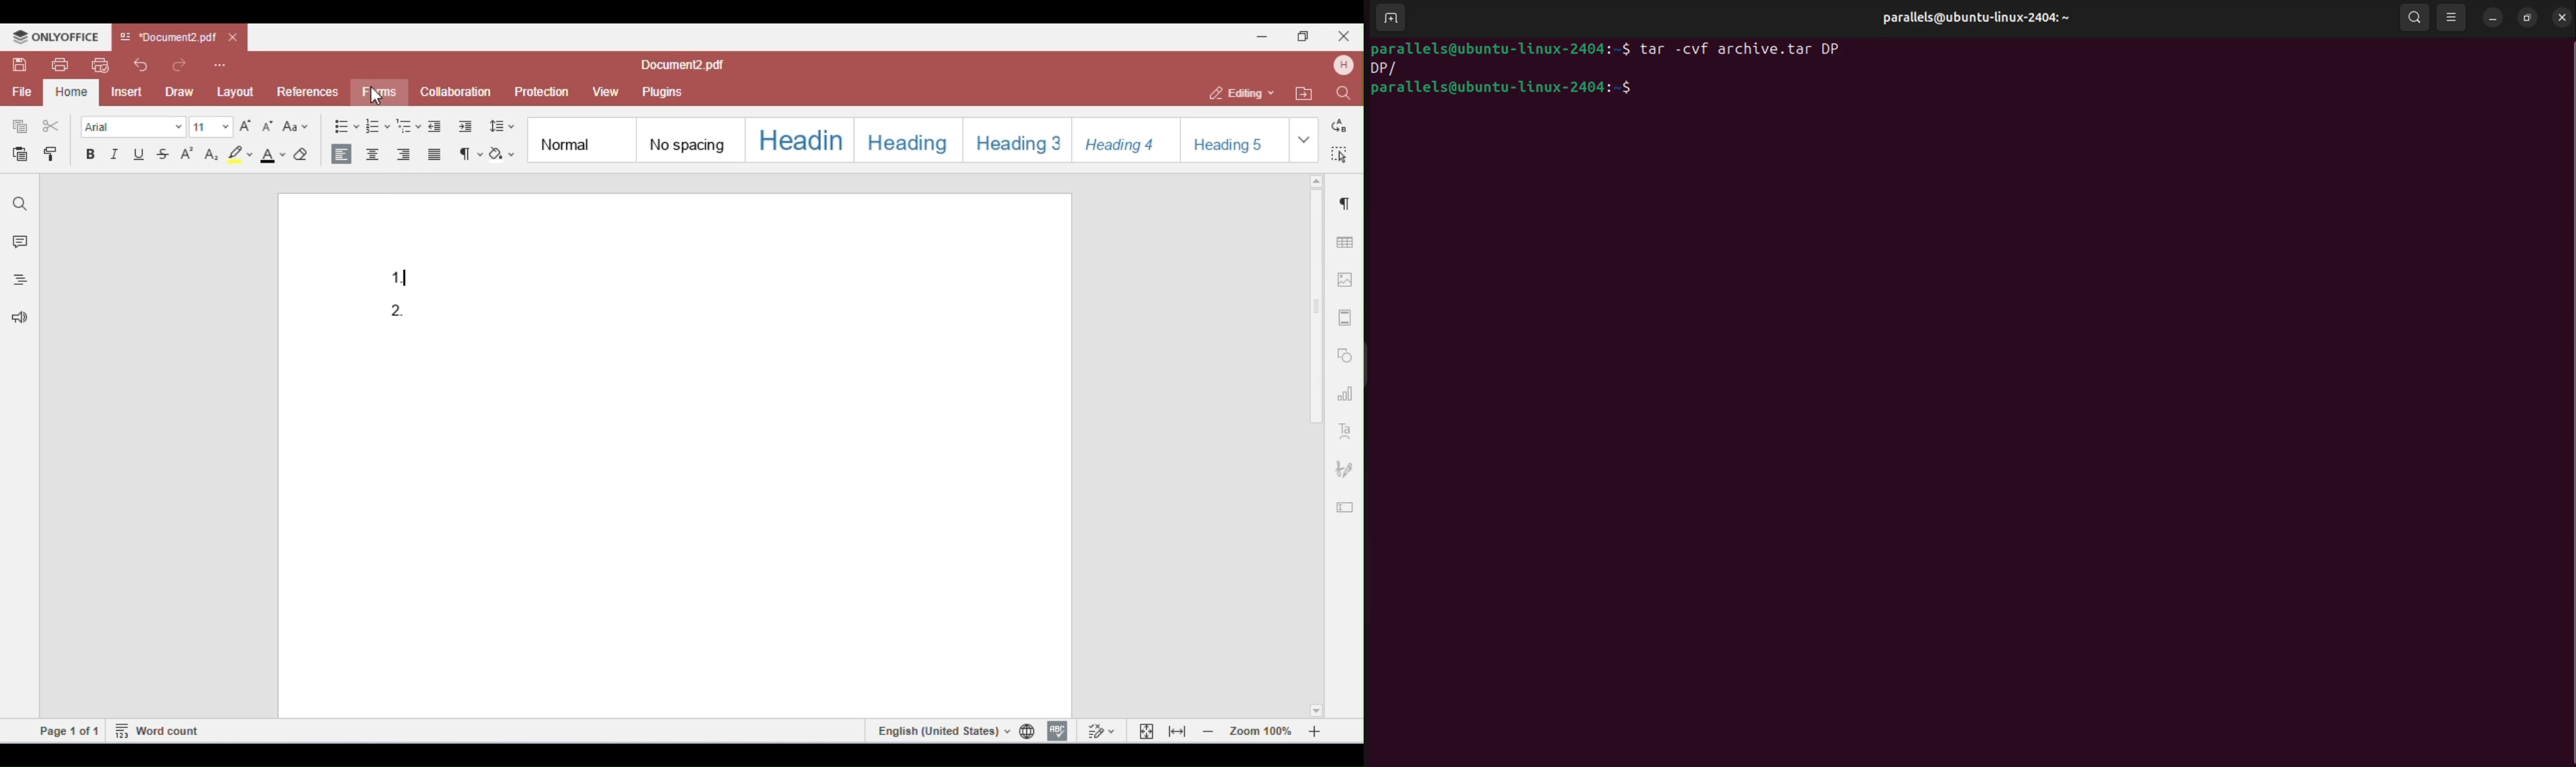 The height and width of the screenshot is (784, 2576). Describe the element at coordinates (1388, 19) in the screenshot. I see `add terminal` at that location.